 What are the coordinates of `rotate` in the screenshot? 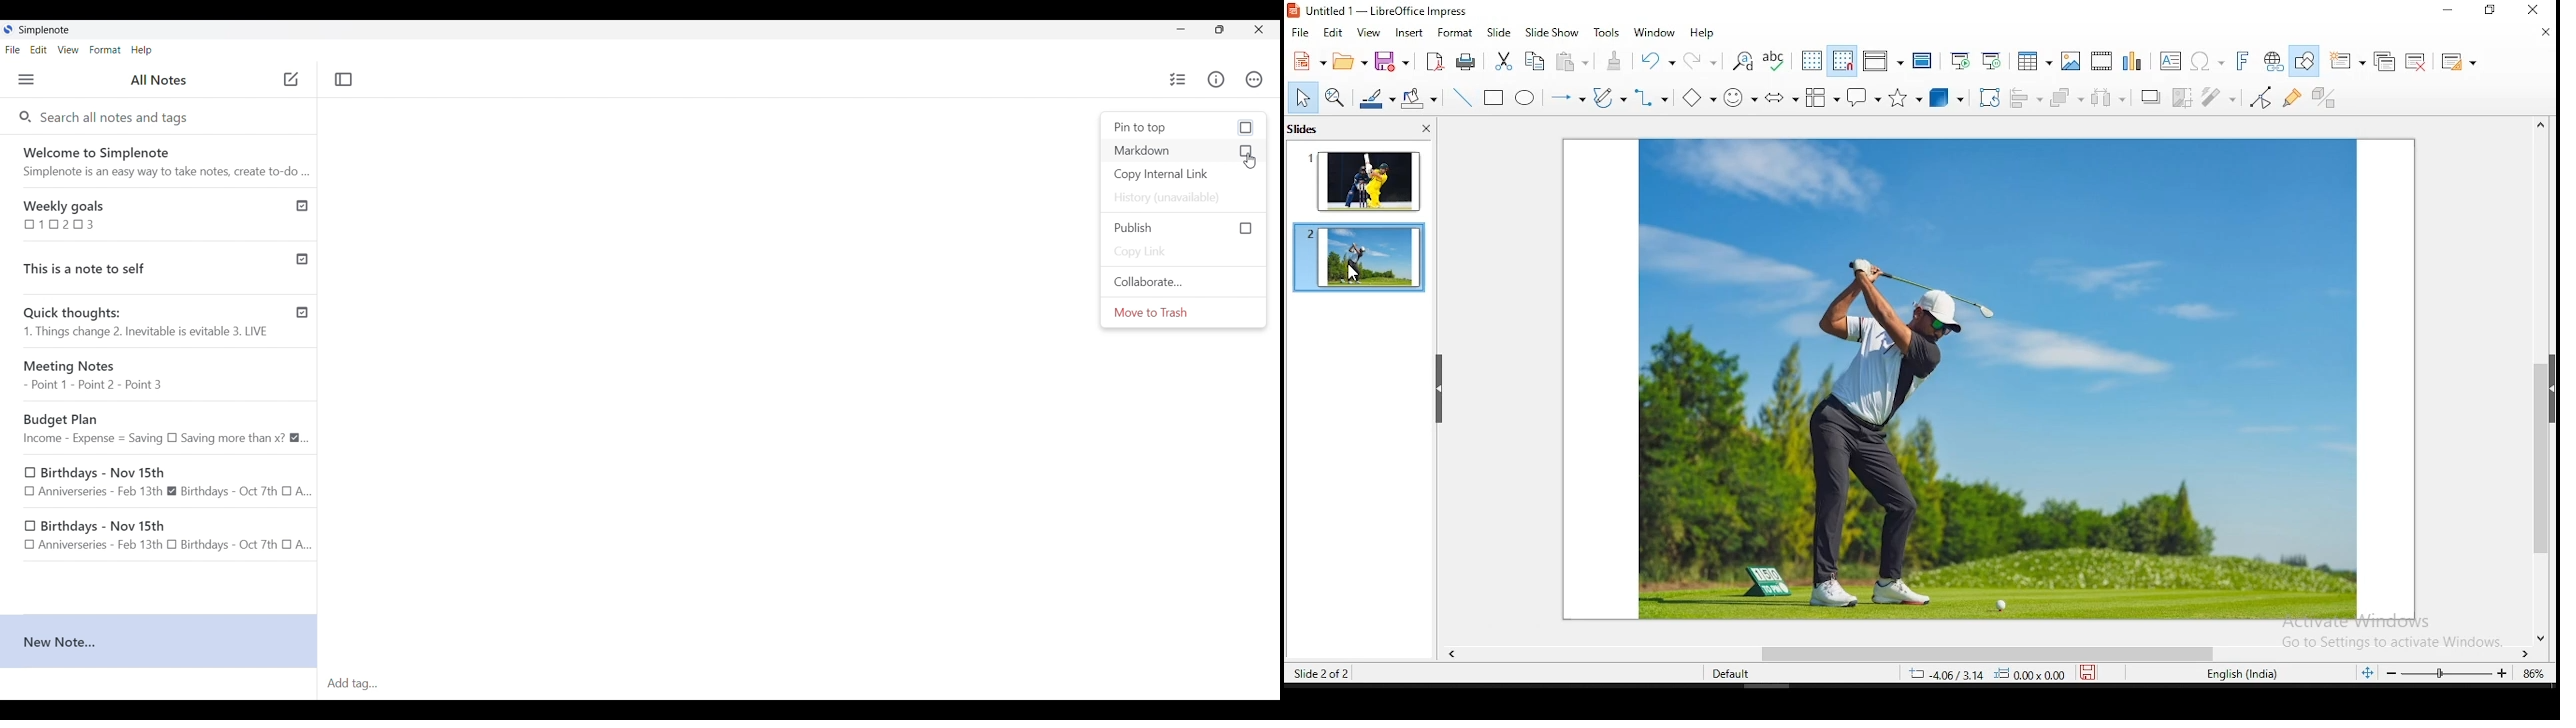 It's located at (1989, 99).